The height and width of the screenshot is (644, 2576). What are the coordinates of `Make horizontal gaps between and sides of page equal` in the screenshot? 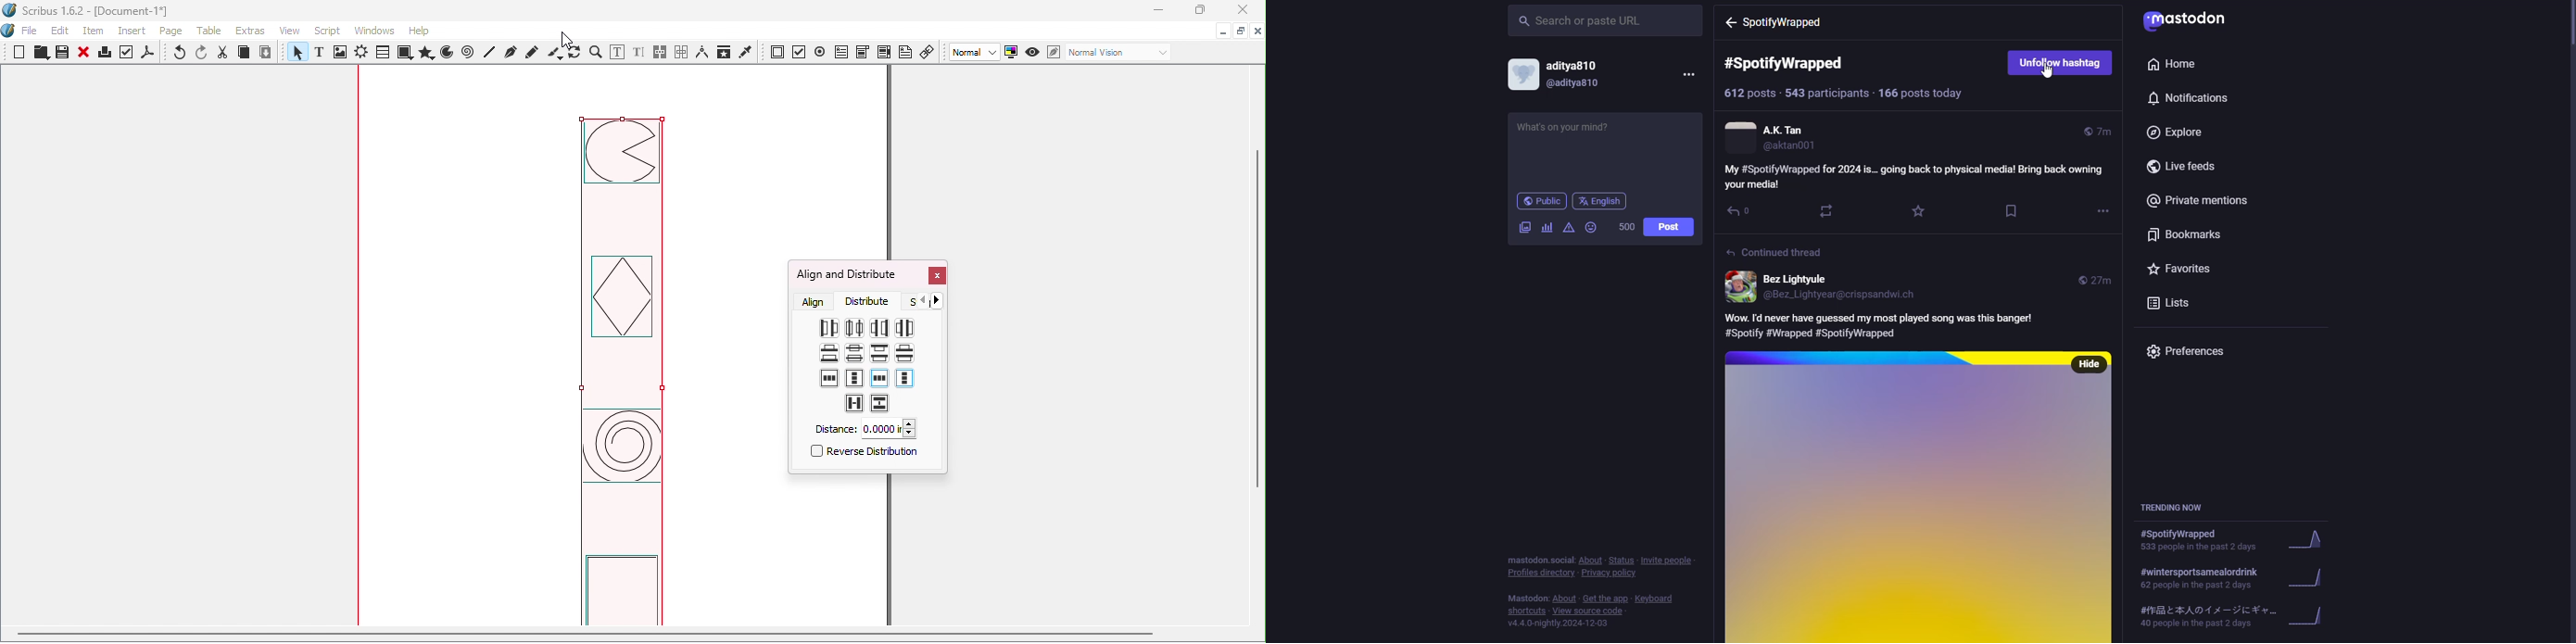 It's located at (830, 378).